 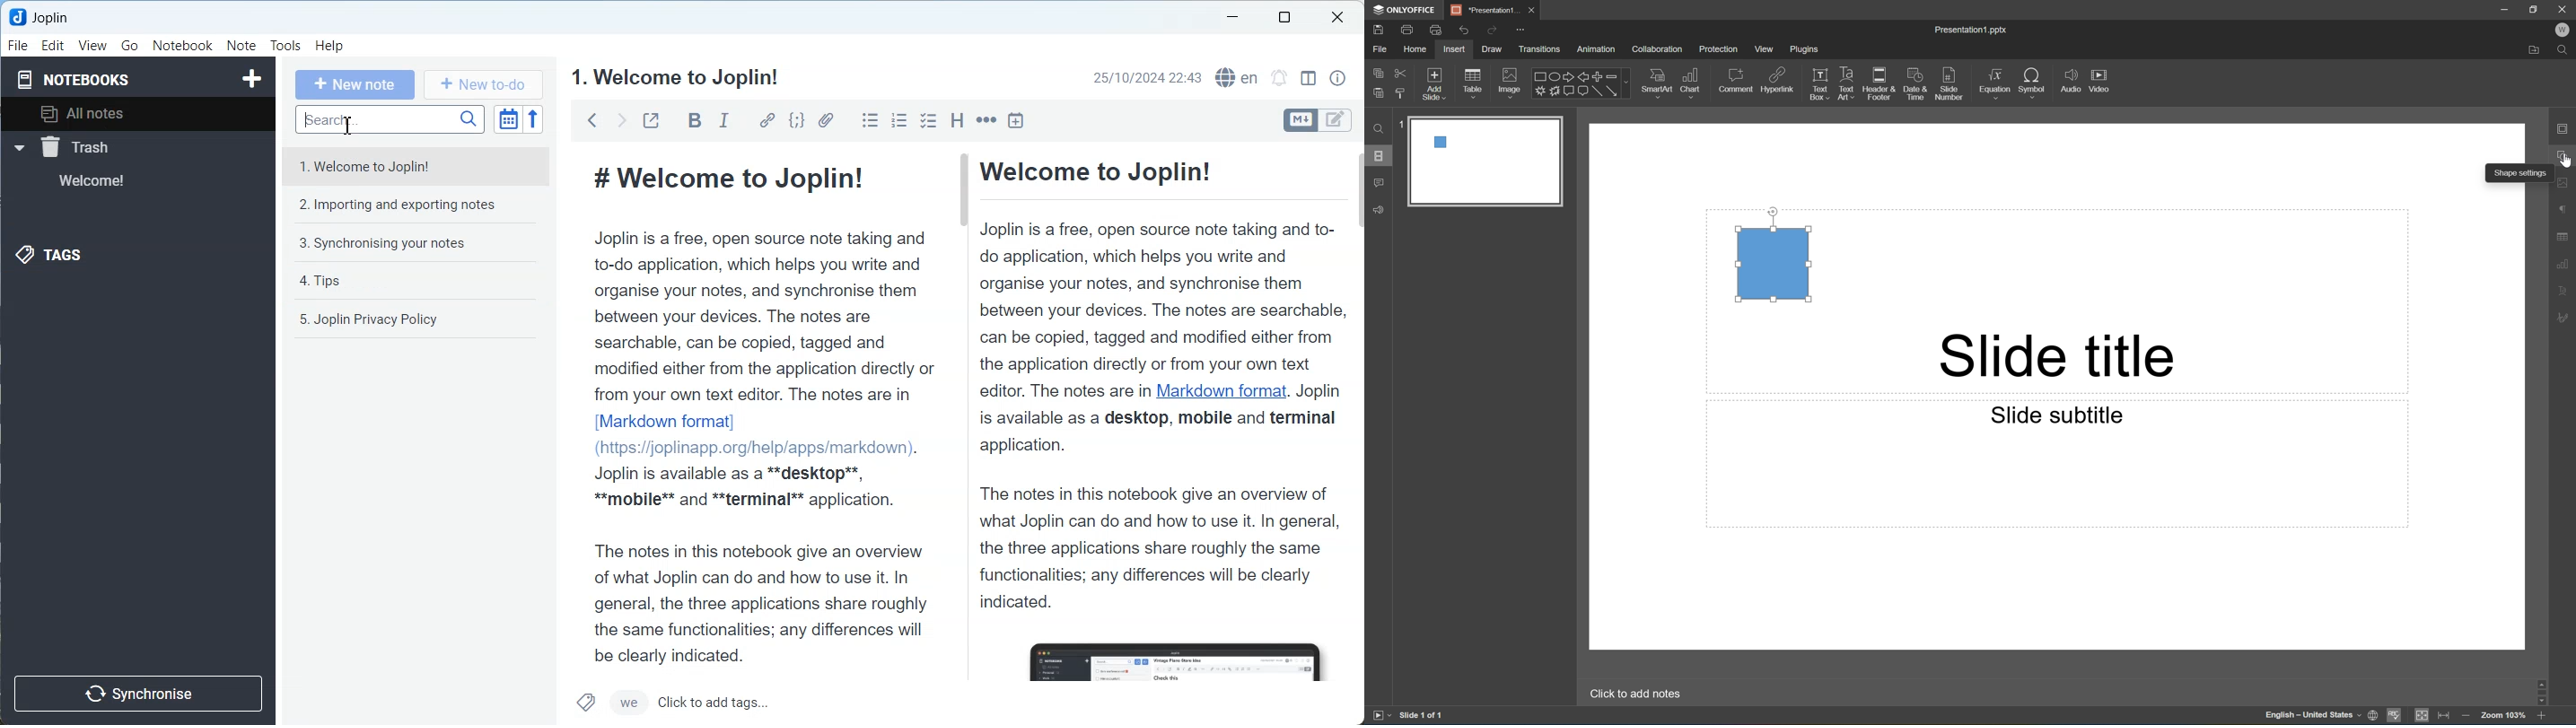 What do you see at coordinates (2542, 701) in the screenshot?
I see `Scroll Down` at bounding box center [2542, 701].